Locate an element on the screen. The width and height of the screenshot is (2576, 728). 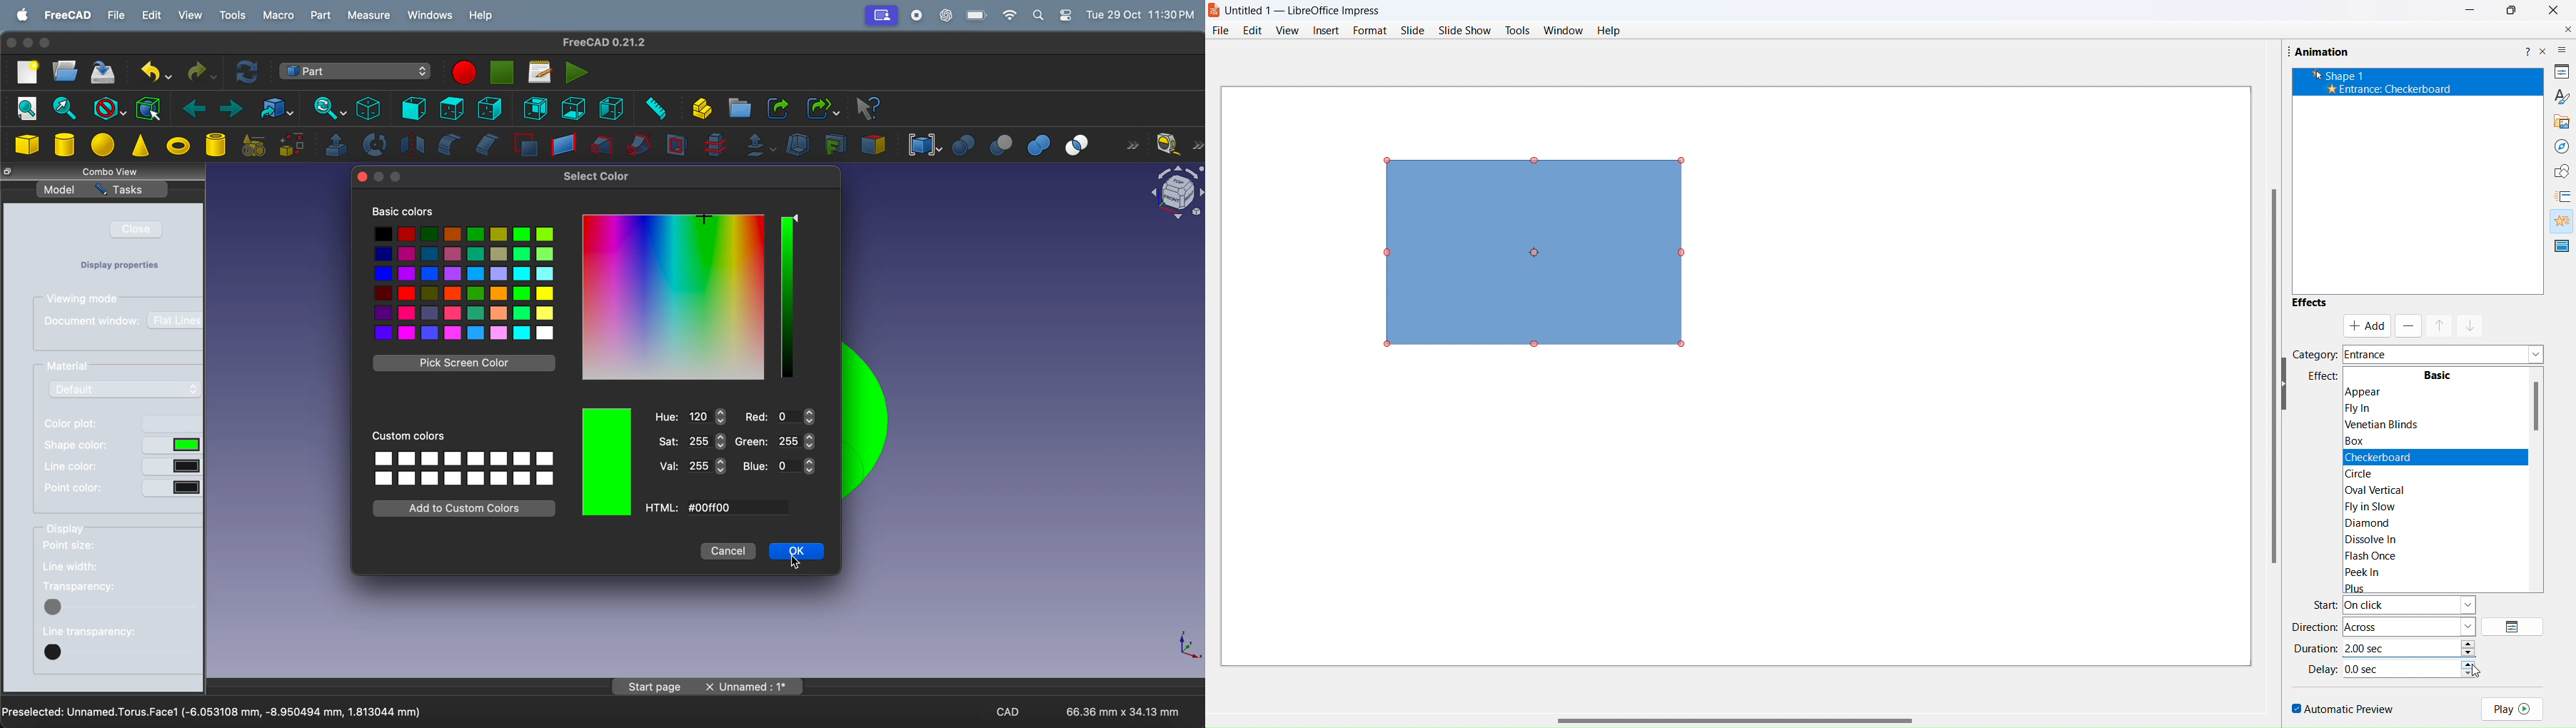
apple menu is located at coordinates (19, 14).